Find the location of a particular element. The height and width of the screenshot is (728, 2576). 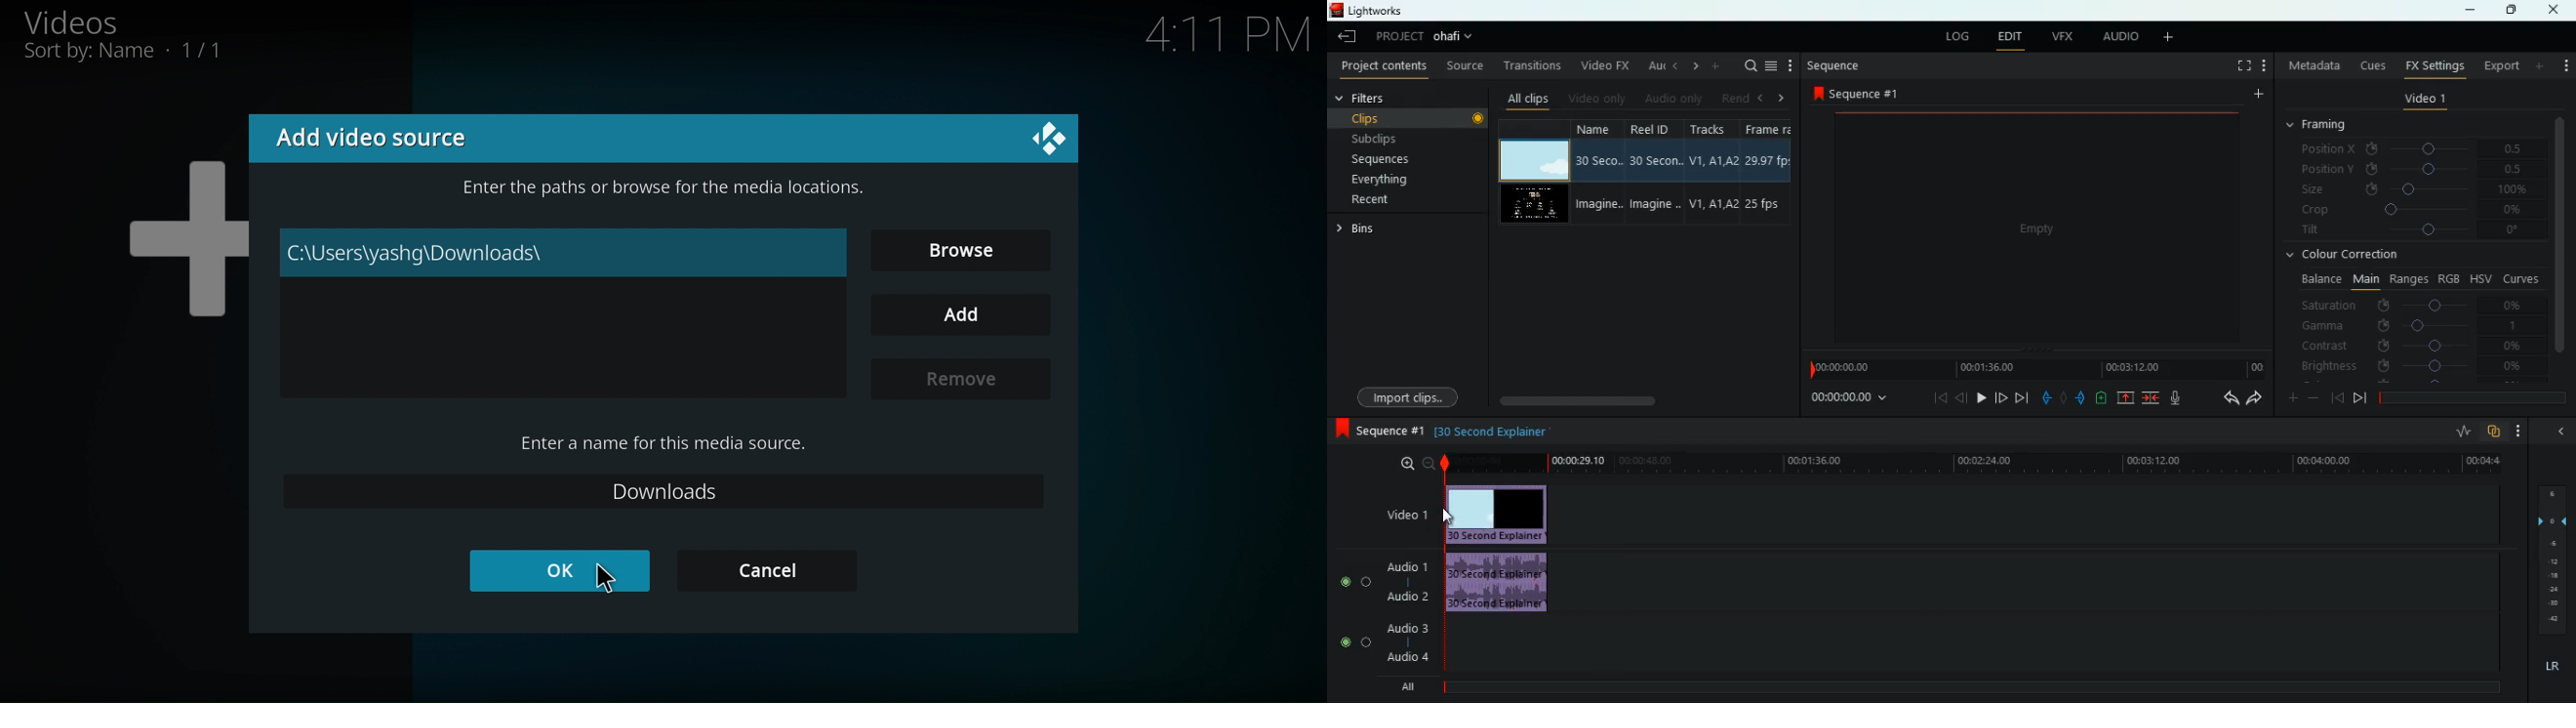

4:11 PM is located at coordinates (1214, 37).